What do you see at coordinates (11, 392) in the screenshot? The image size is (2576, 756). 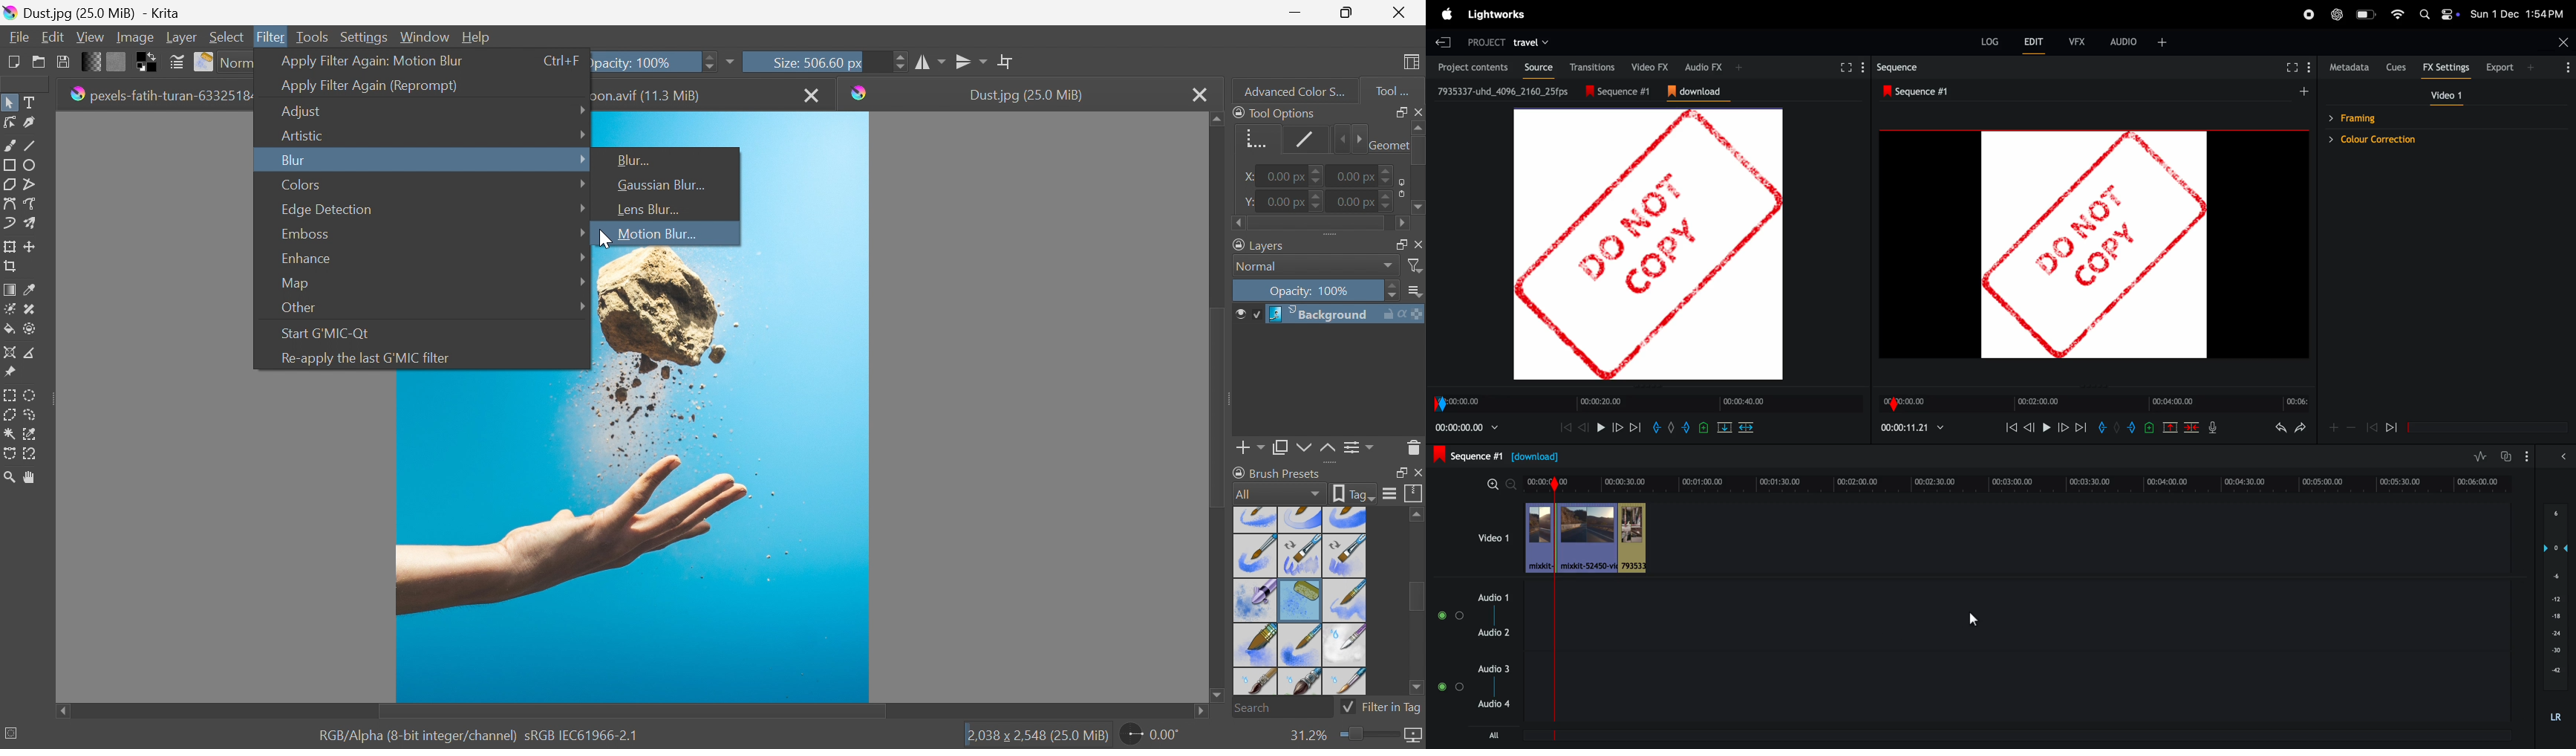 I see `Rectangular selection tool` at bounding box center [11, 392].